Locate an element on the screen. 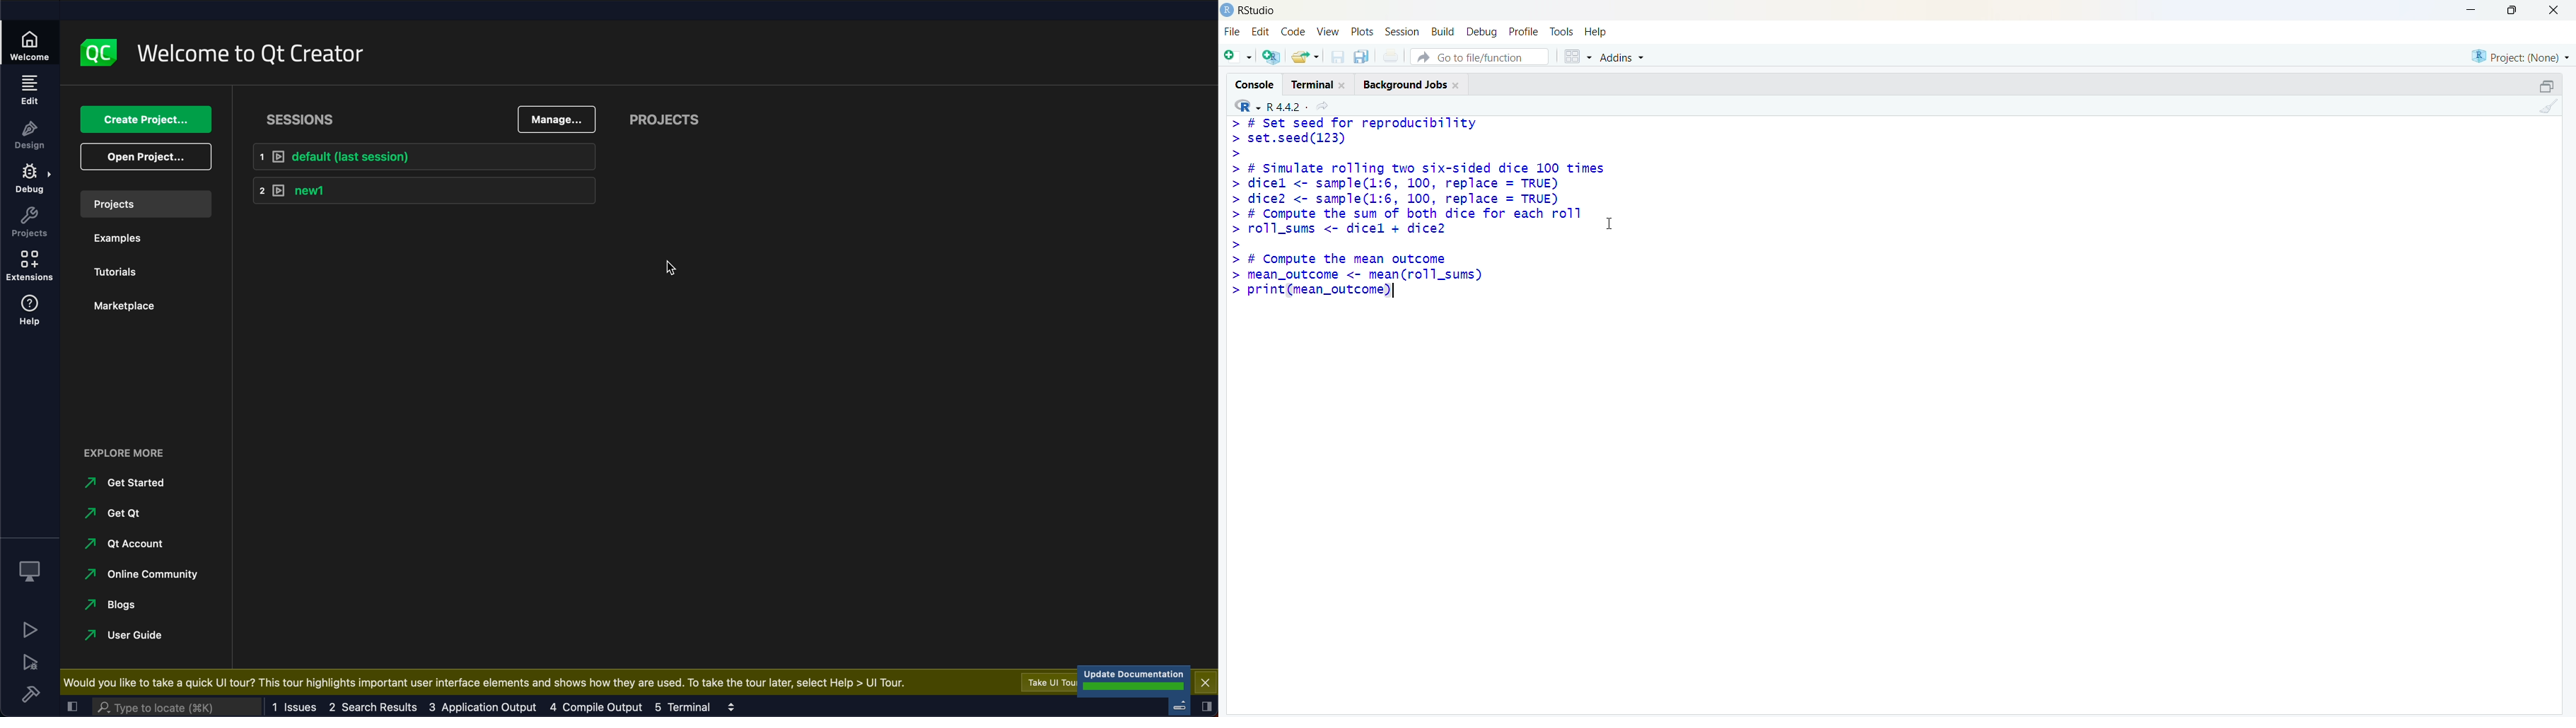  RStudio is located at coordinates (1260, 11).